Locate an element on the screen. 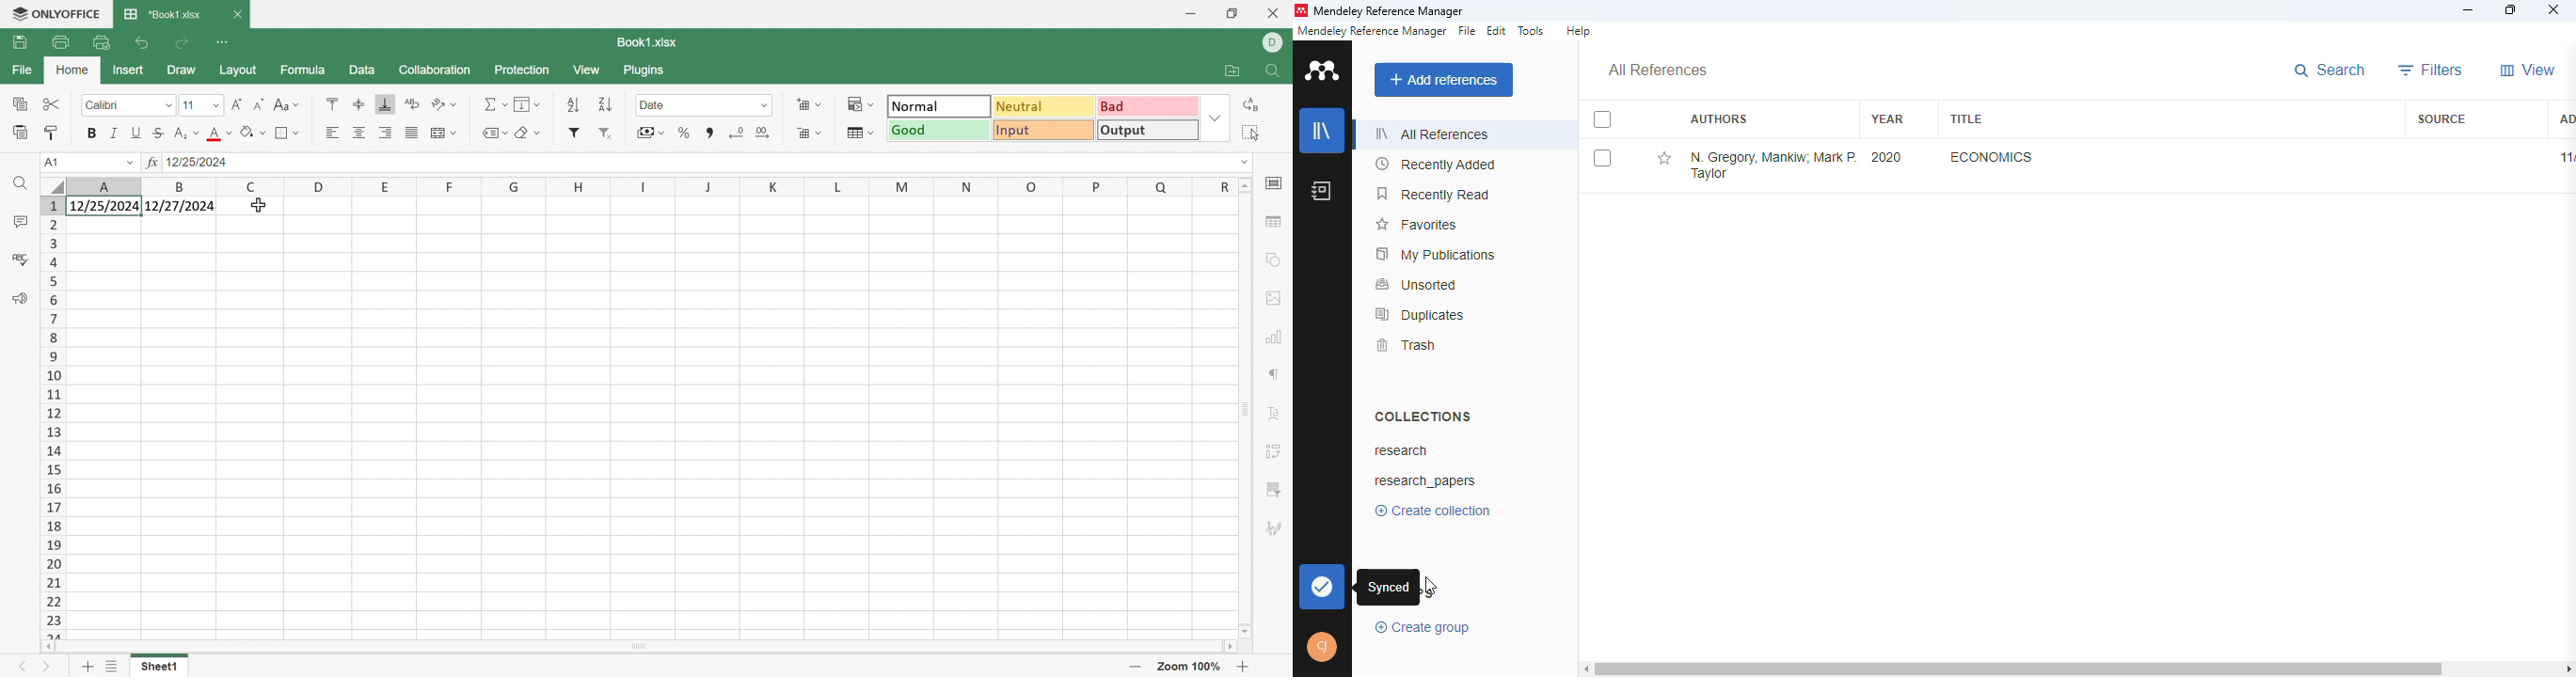 The image size is (2576, 700). Accounting style is located at coordinates (652, 132).